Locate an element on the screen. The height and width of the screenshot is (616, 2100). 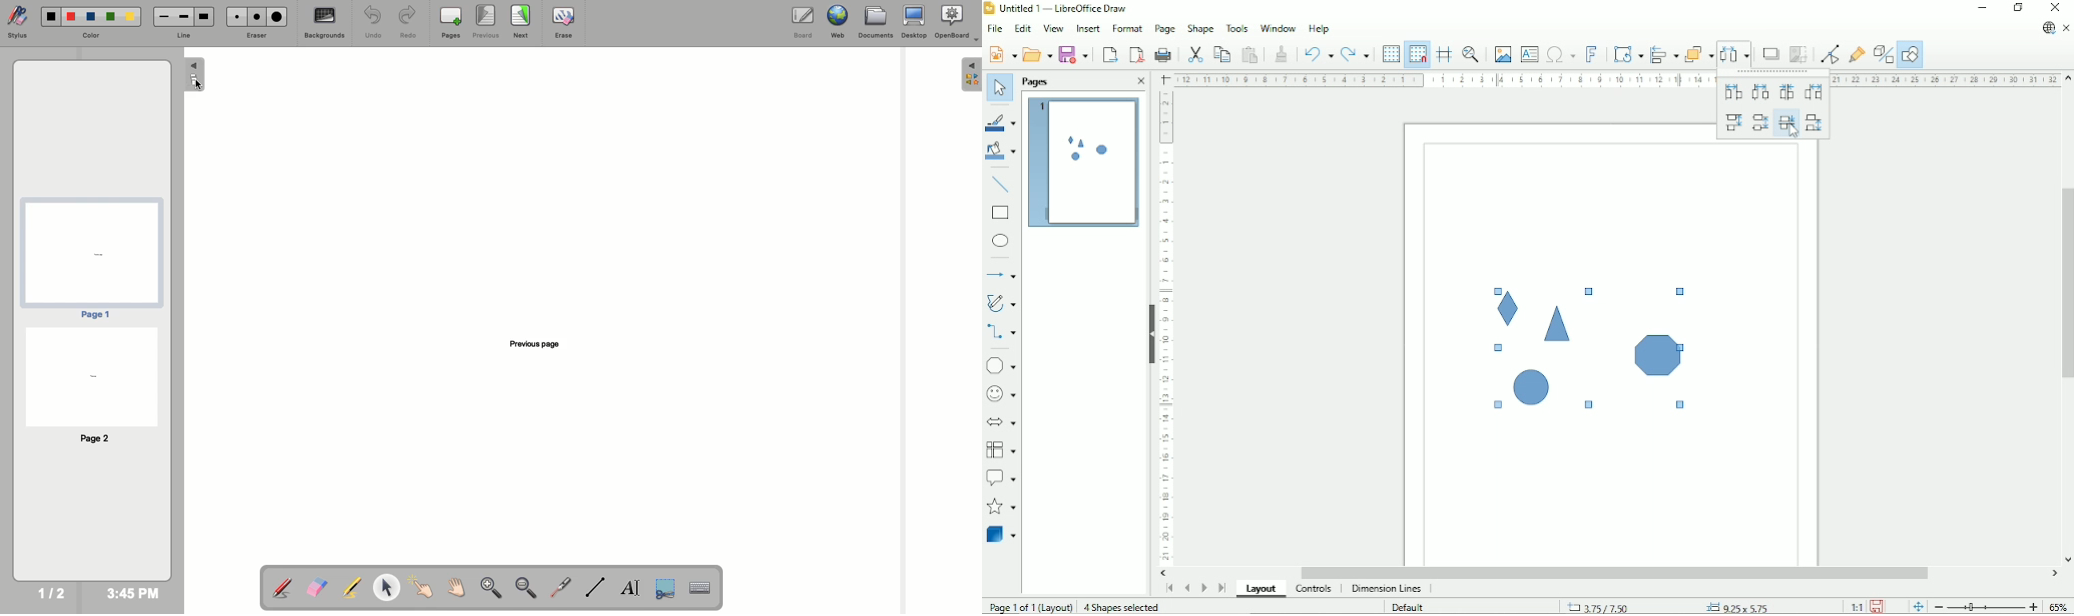
Update available is located at coordinates (2048, 28).